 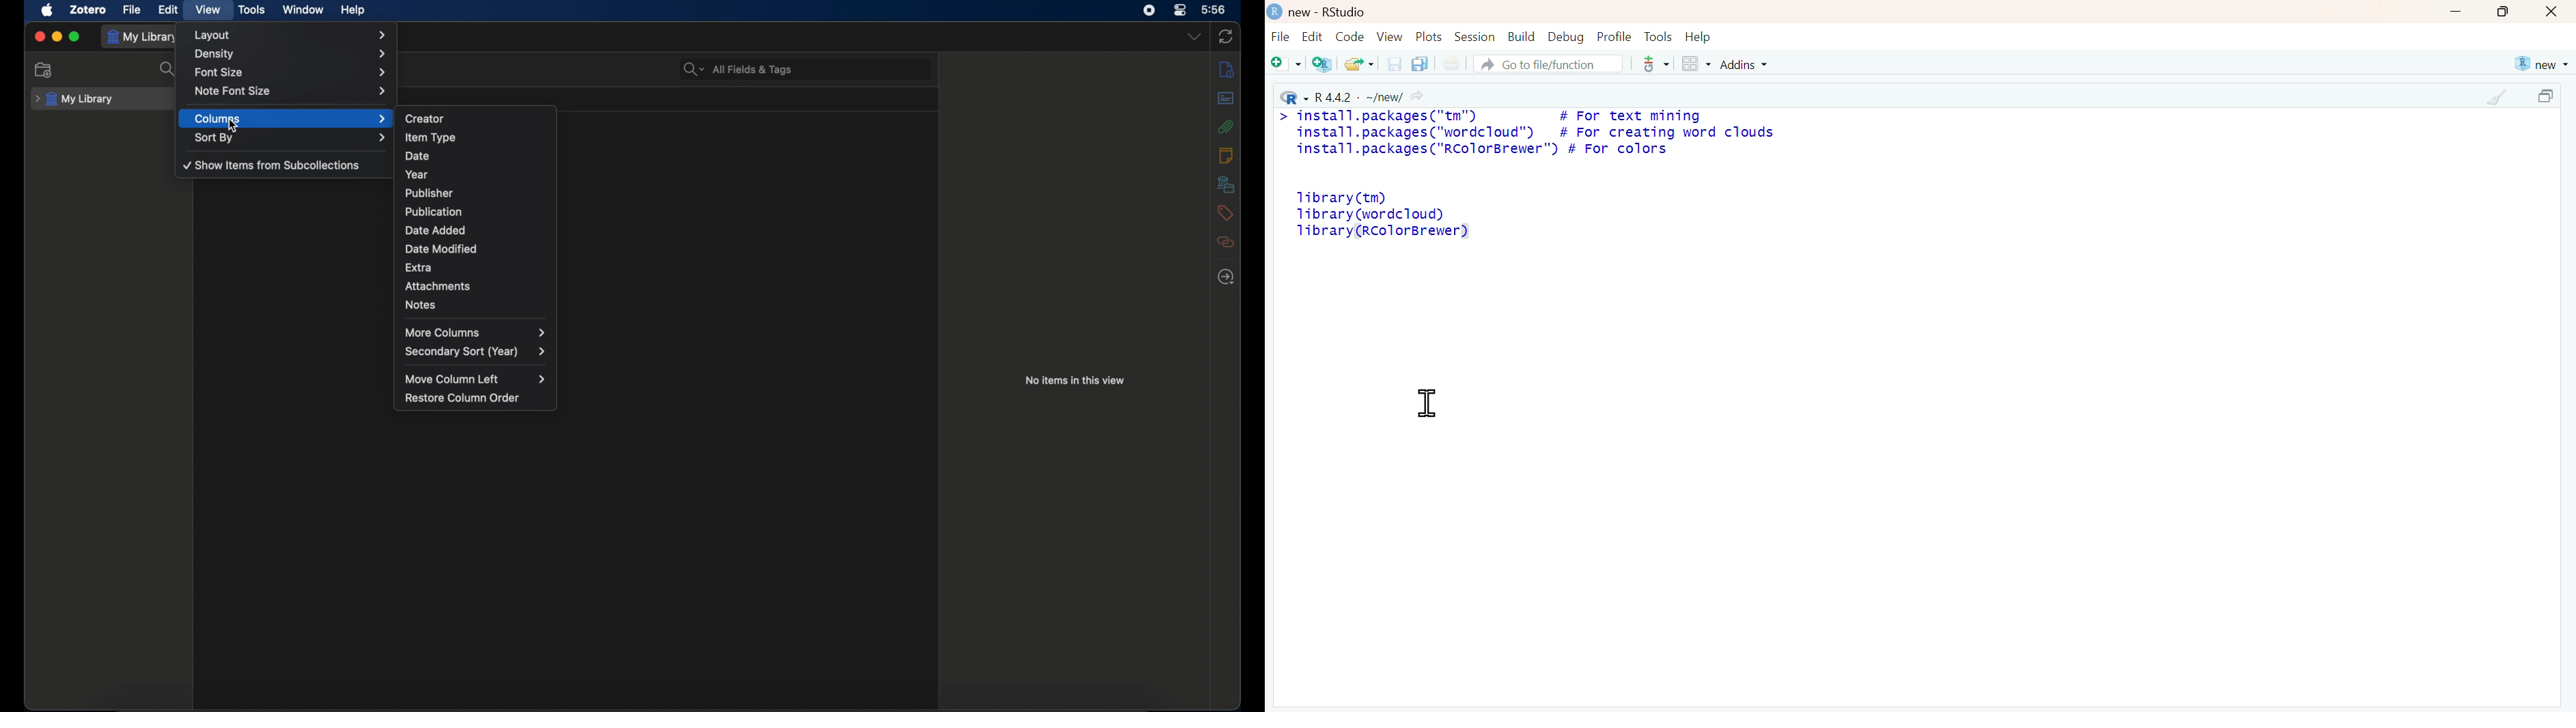 I want to click on Open an existing file, so click(x=1358, y=64).